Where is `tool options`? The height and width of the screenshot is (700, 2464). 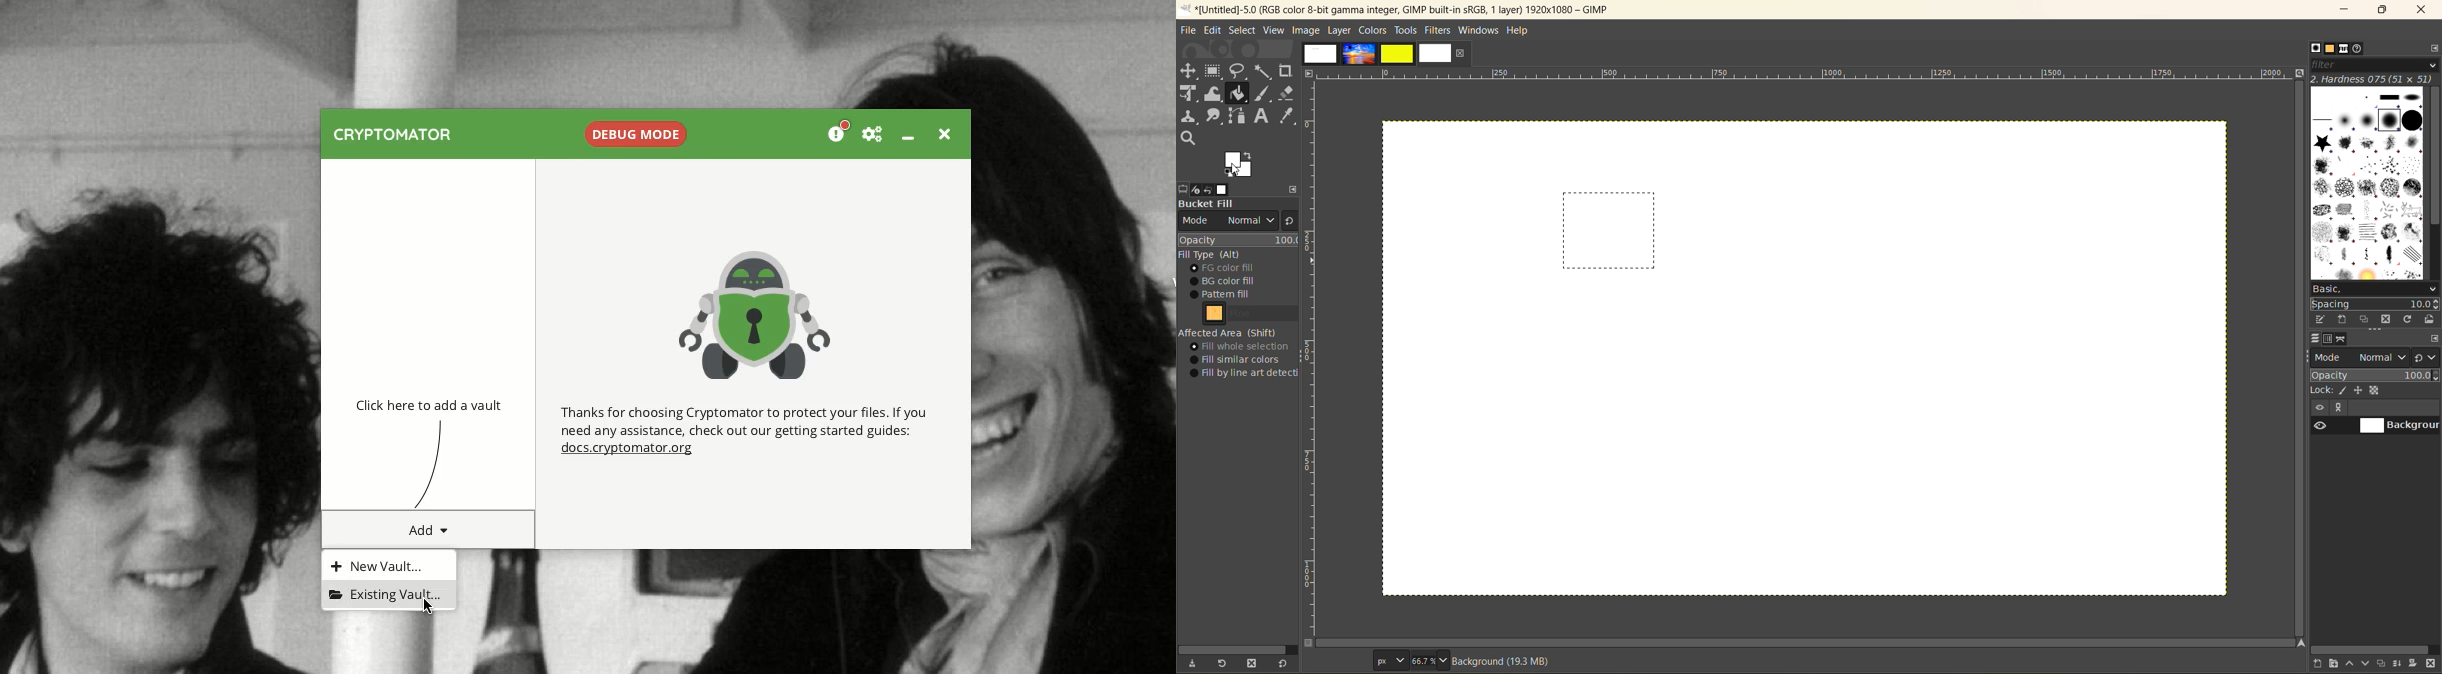
tool options is located at coordinates (1184, 189).